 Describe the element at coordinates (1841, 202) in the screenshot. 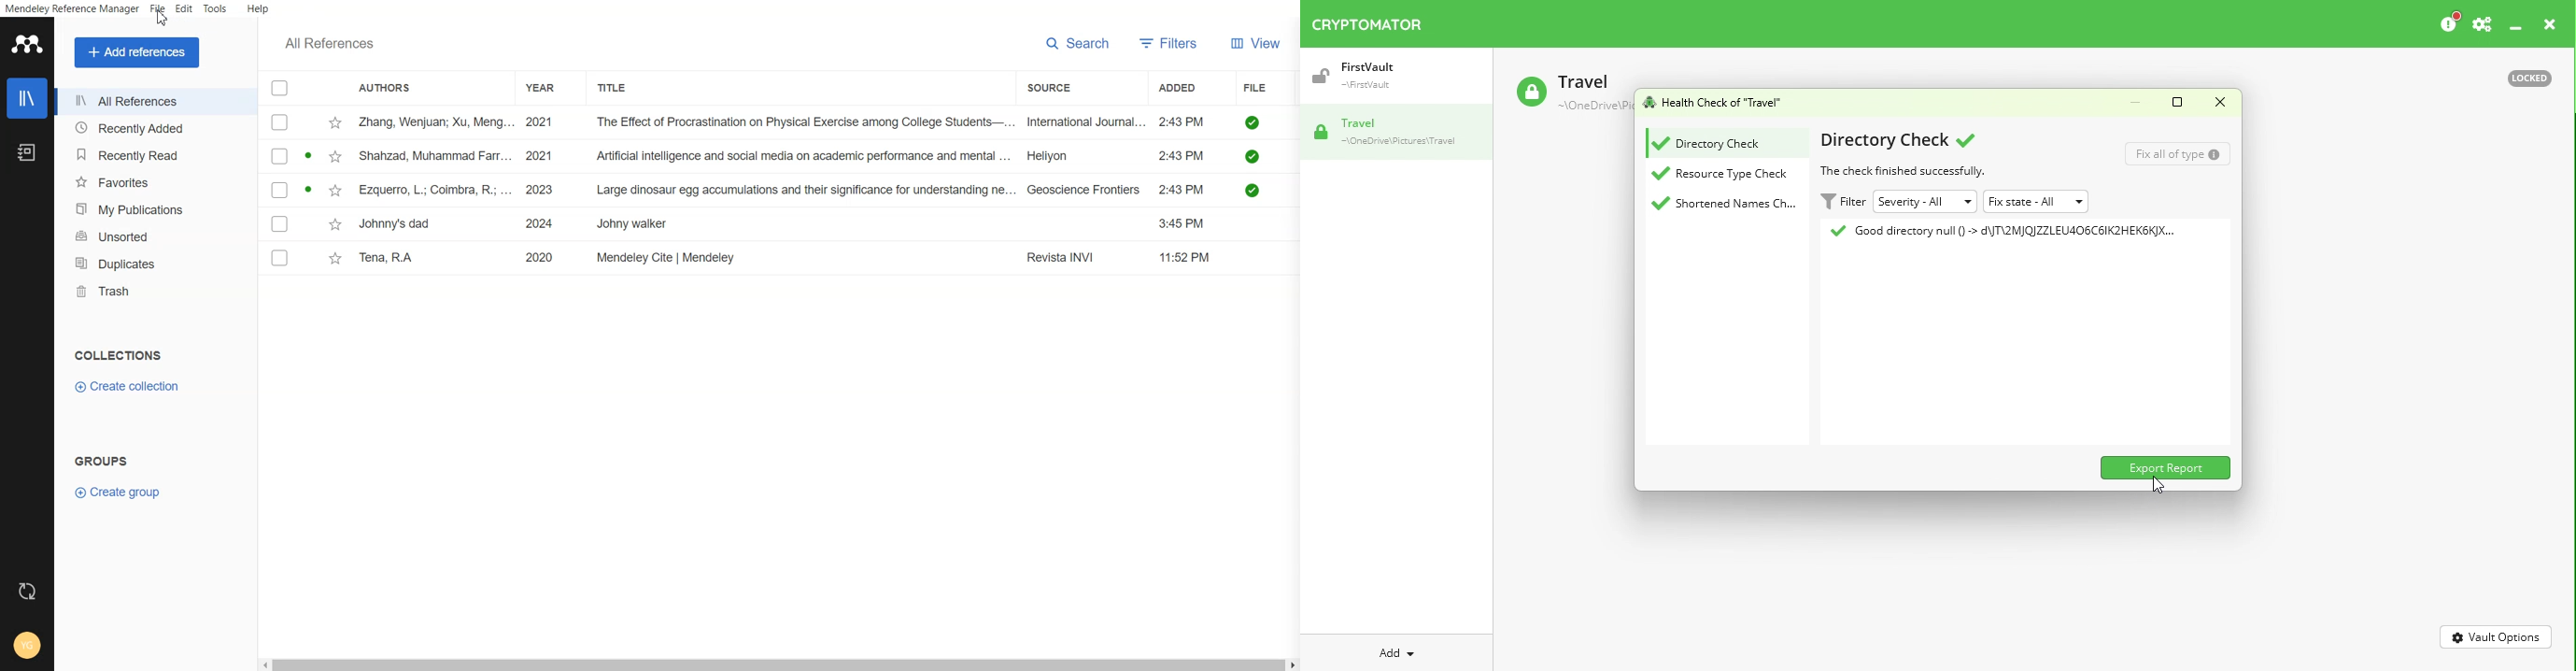

I see `Filter` at that location.